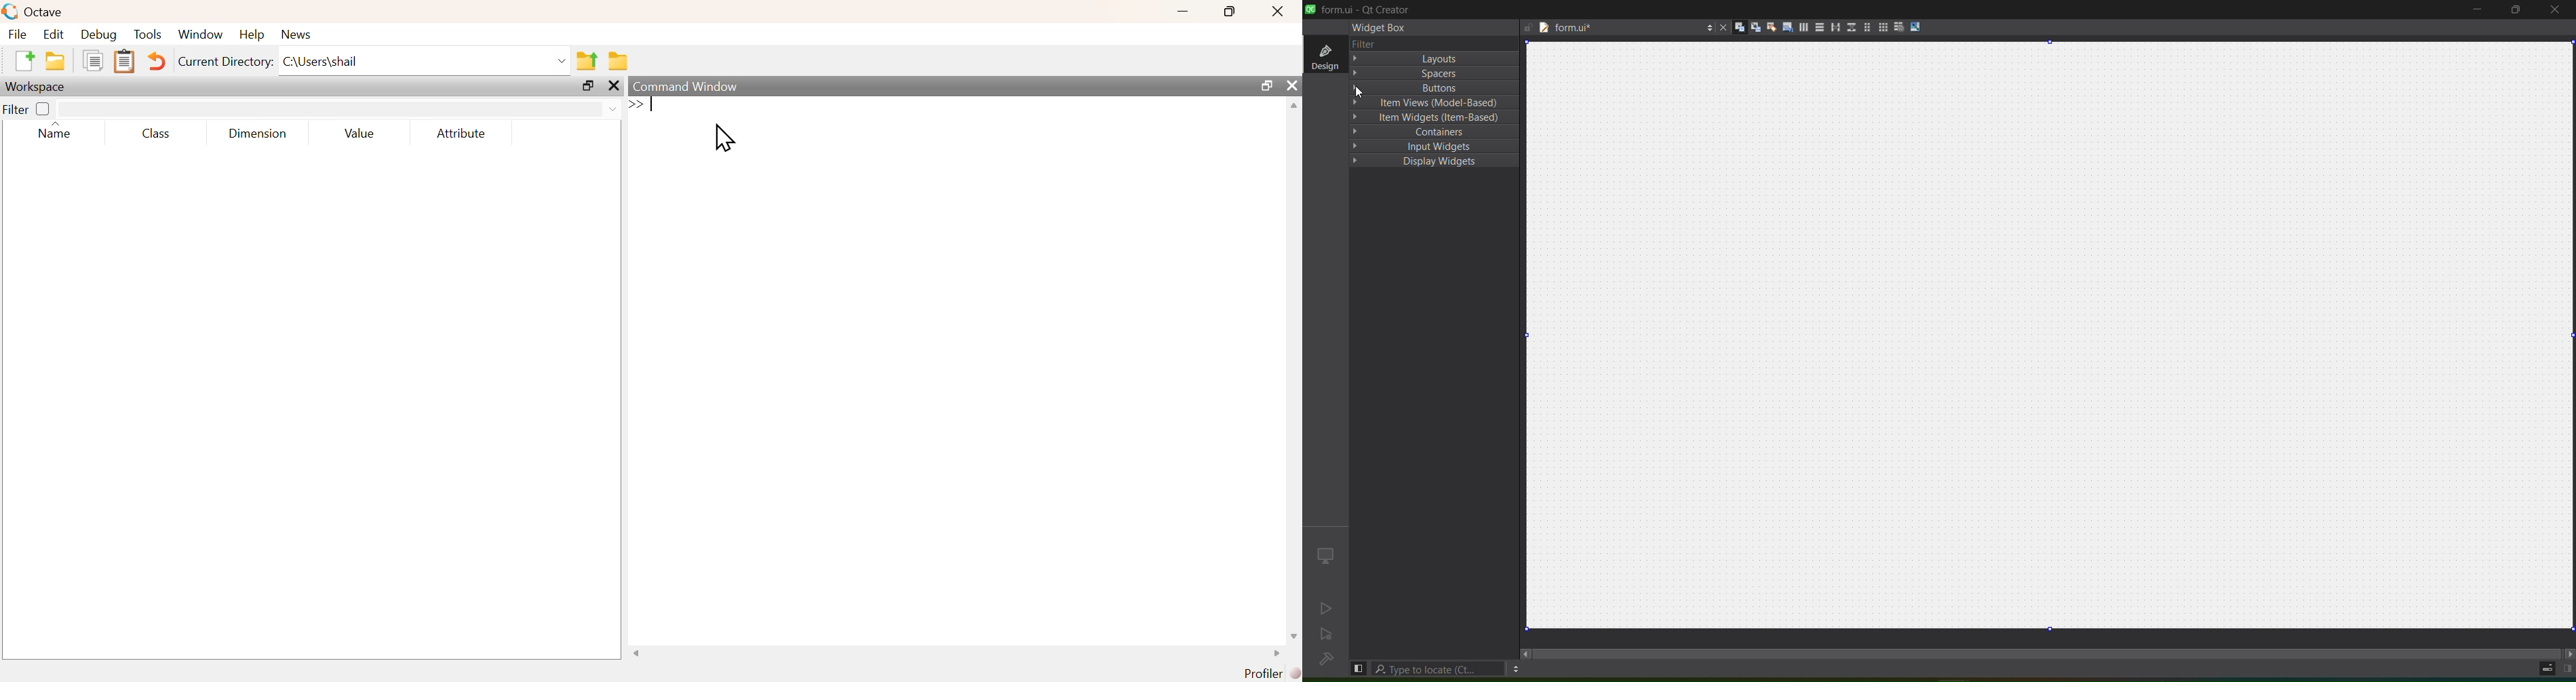  What do you see at coordinates (1292, 637) in the screenshot?
I see `Scroll down` at bounding box center [1292, 637].